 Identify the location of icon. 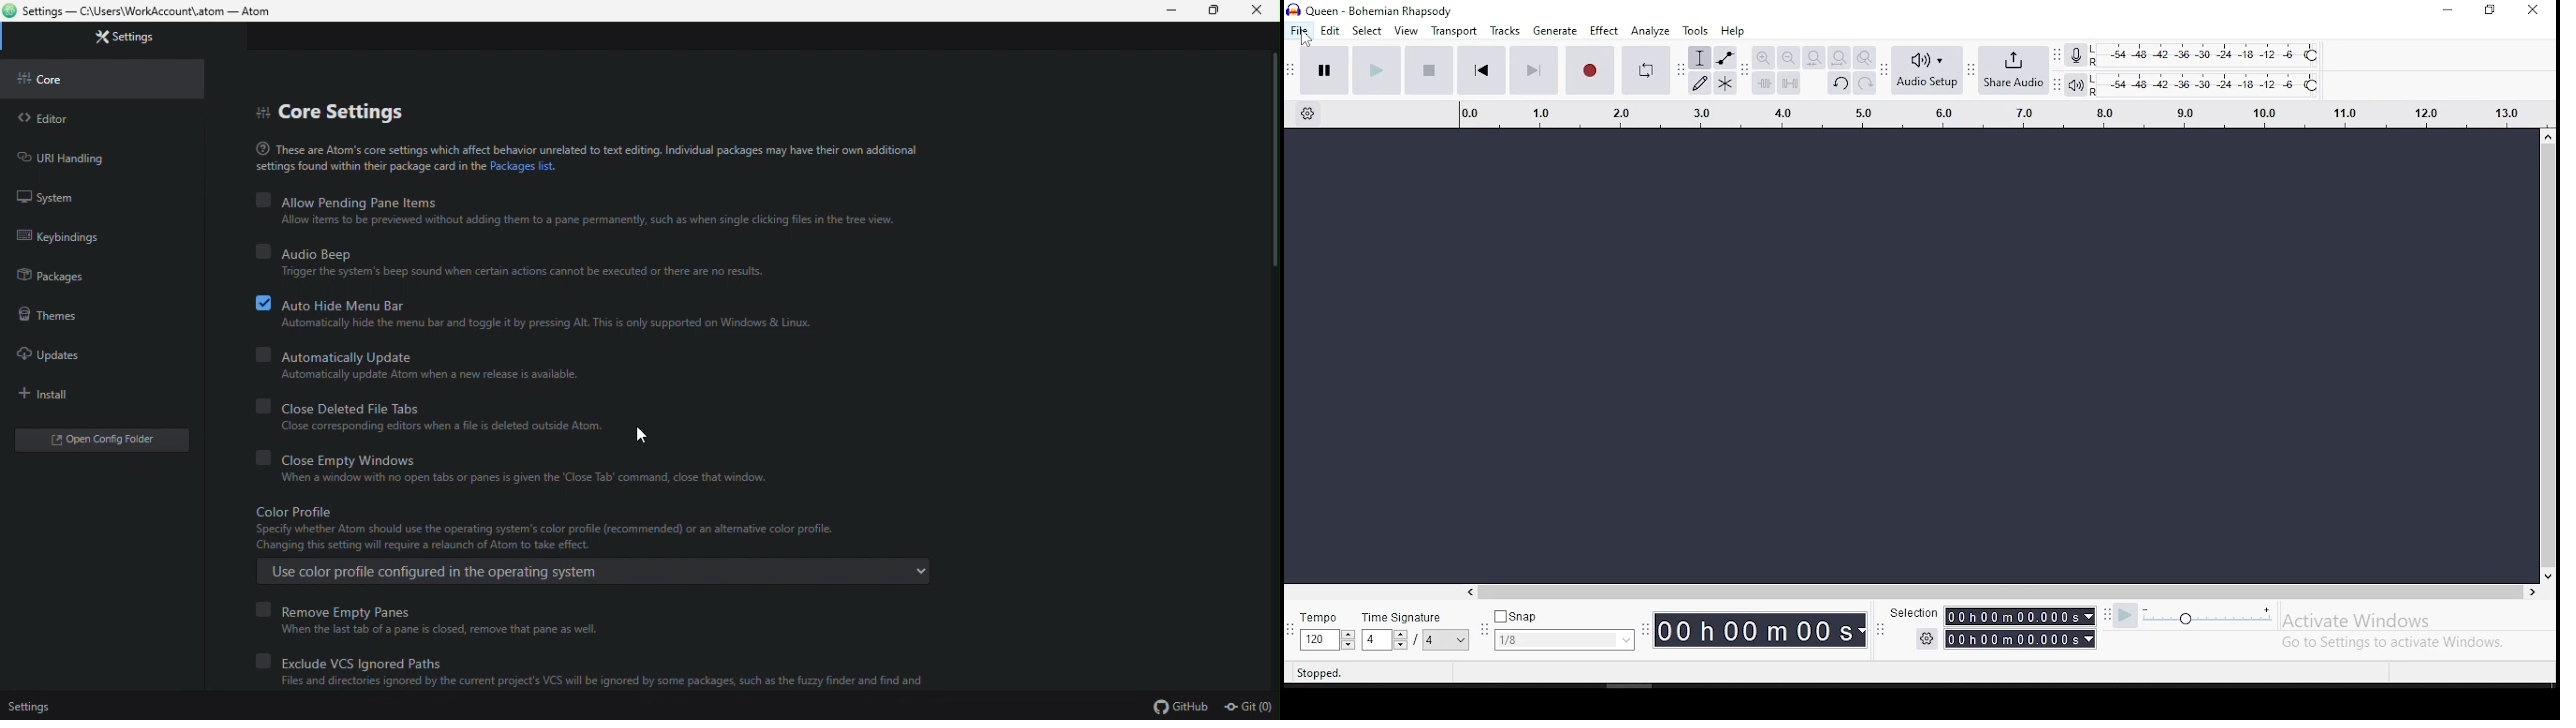
(1372, 9).